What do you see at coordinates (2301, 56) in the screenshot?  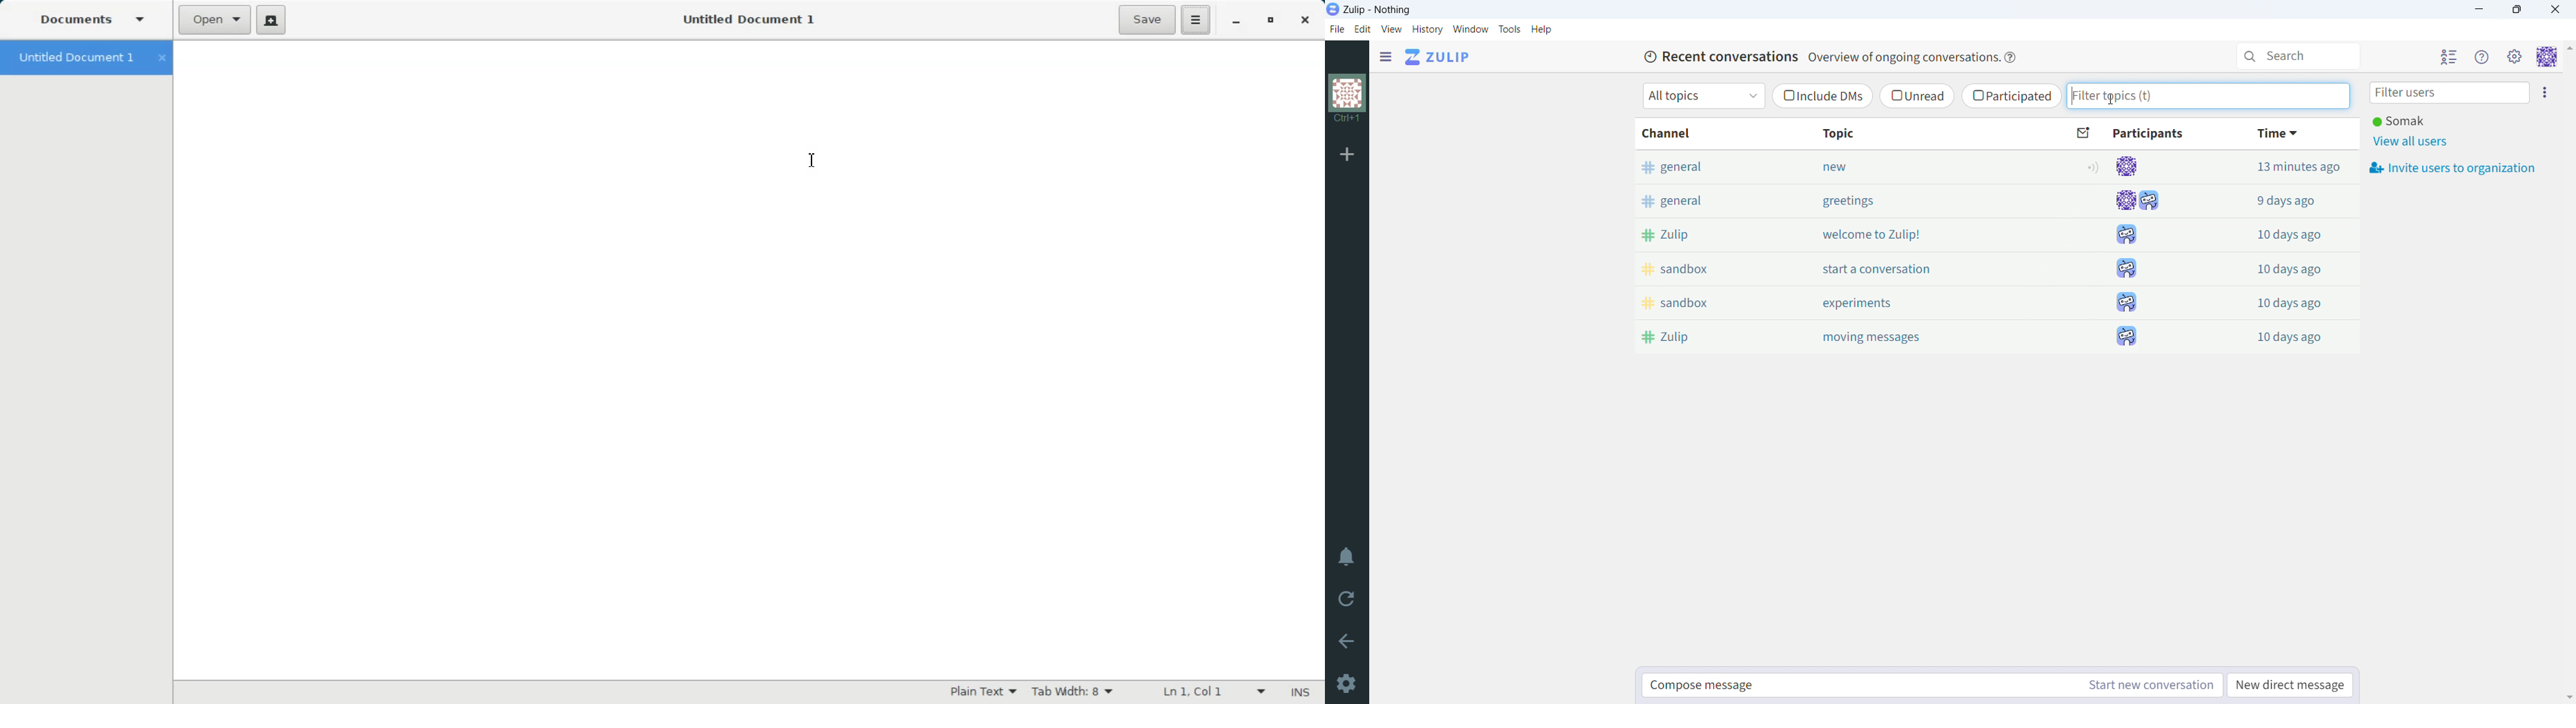 I see `search` at bounding box center [2301, 56].